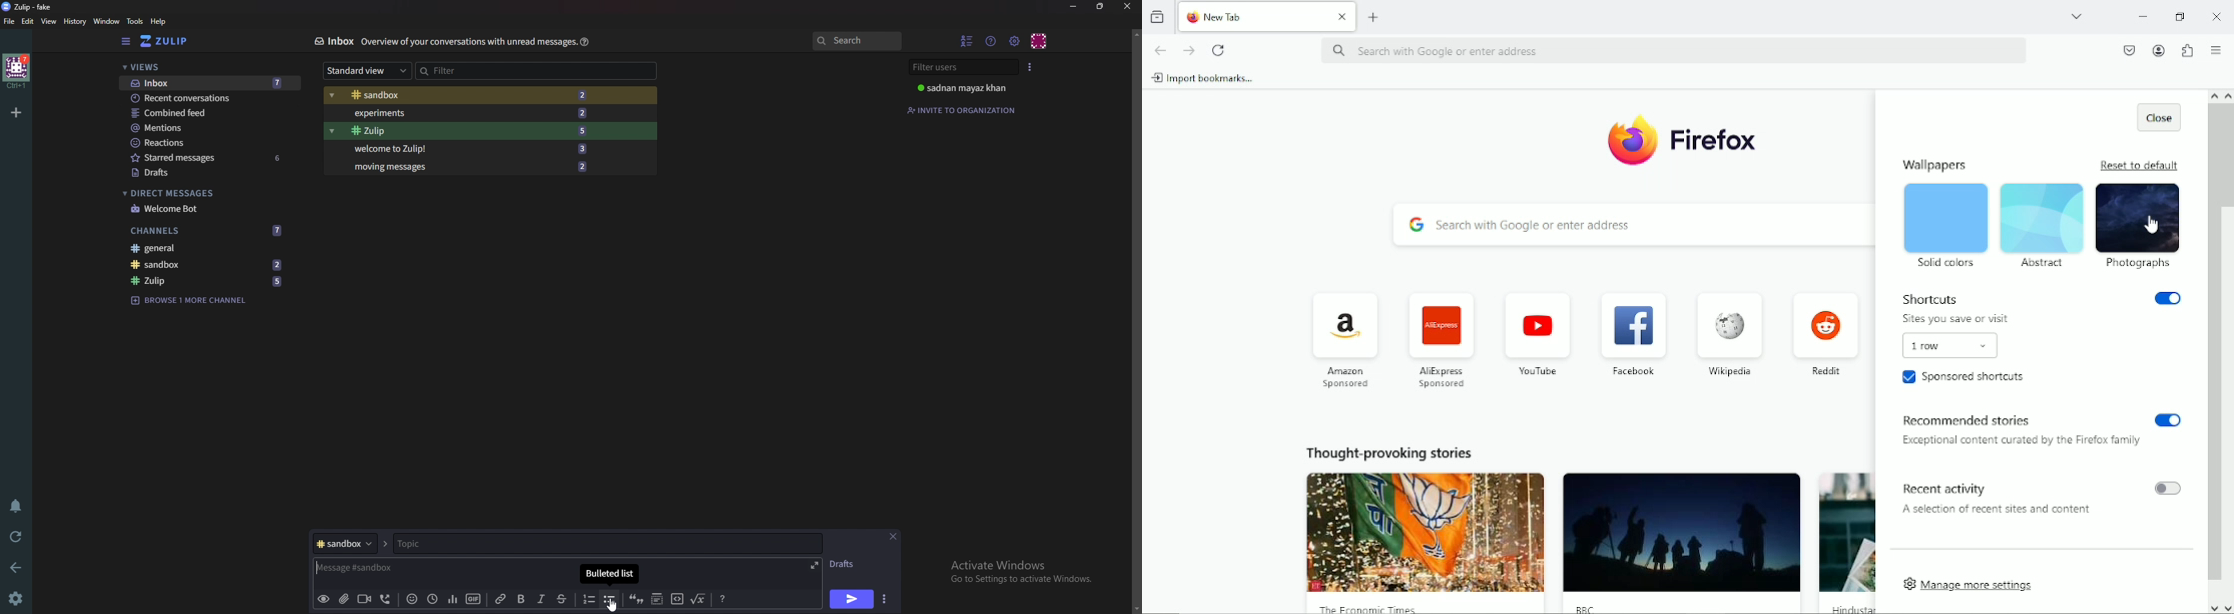 The image size is (2240, 616). Describe the element at coordinates (207, 231) in the screenshot. I see `Channels` at that location.